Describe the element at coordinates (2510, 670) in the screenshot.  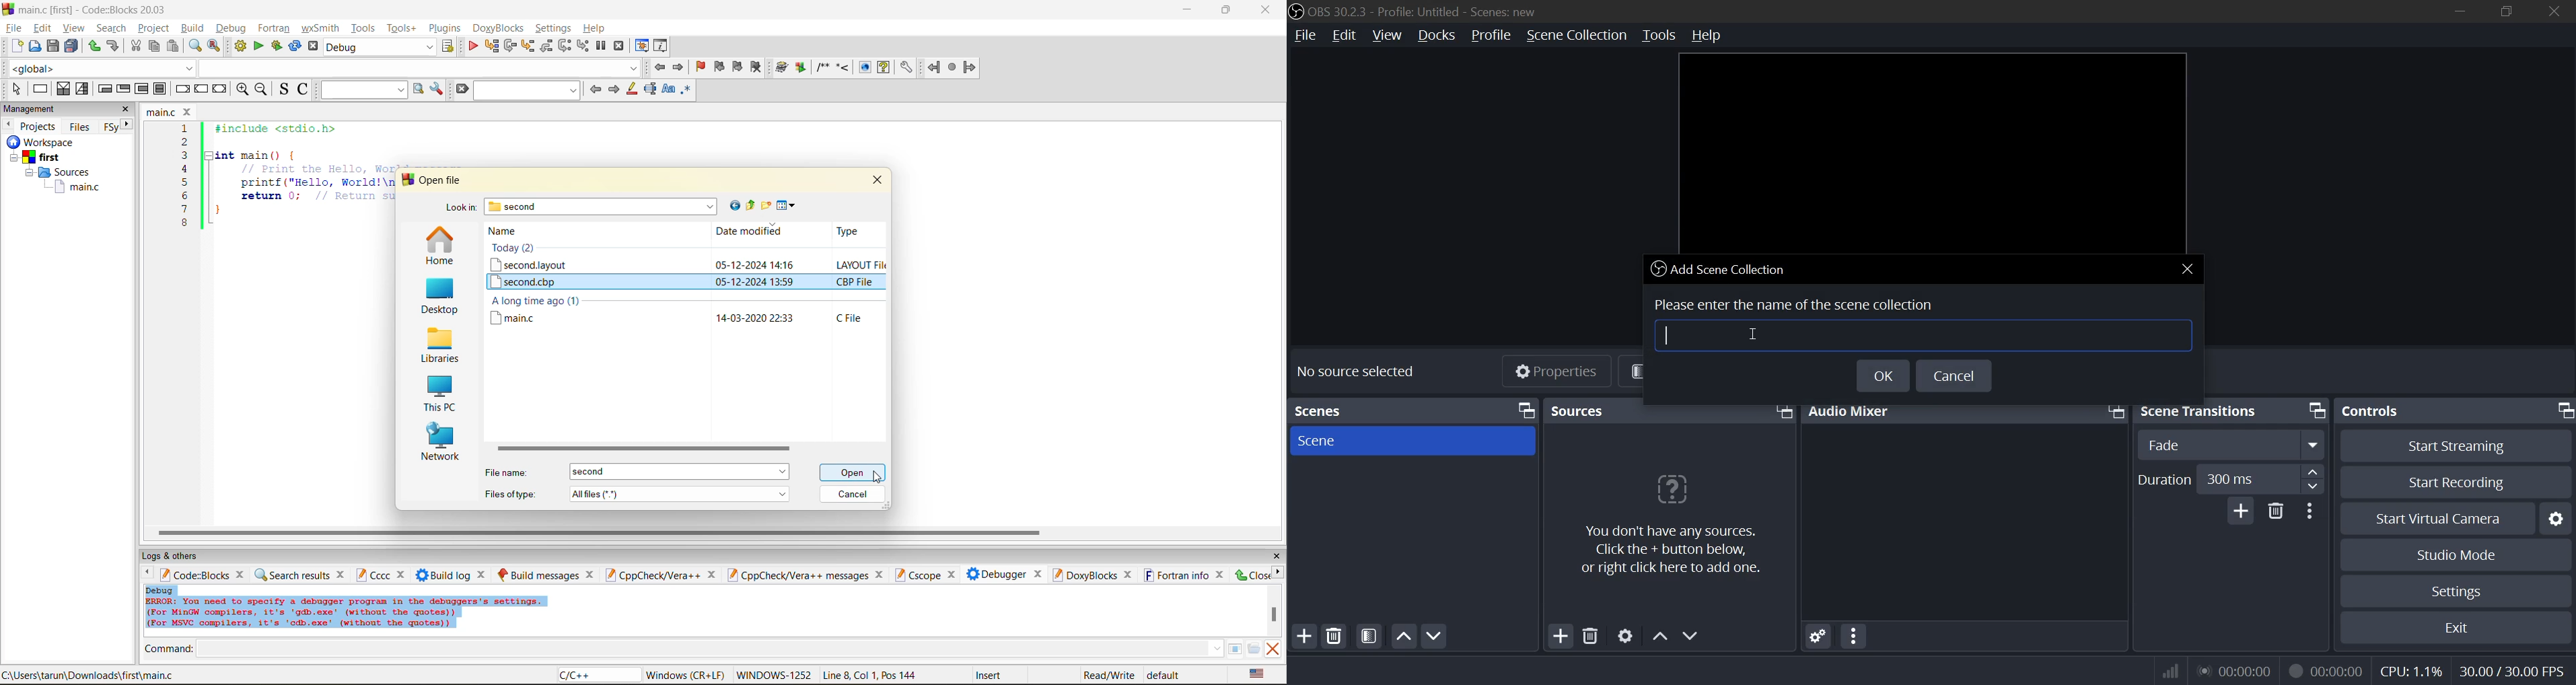
I see `fps indicator` at that location.